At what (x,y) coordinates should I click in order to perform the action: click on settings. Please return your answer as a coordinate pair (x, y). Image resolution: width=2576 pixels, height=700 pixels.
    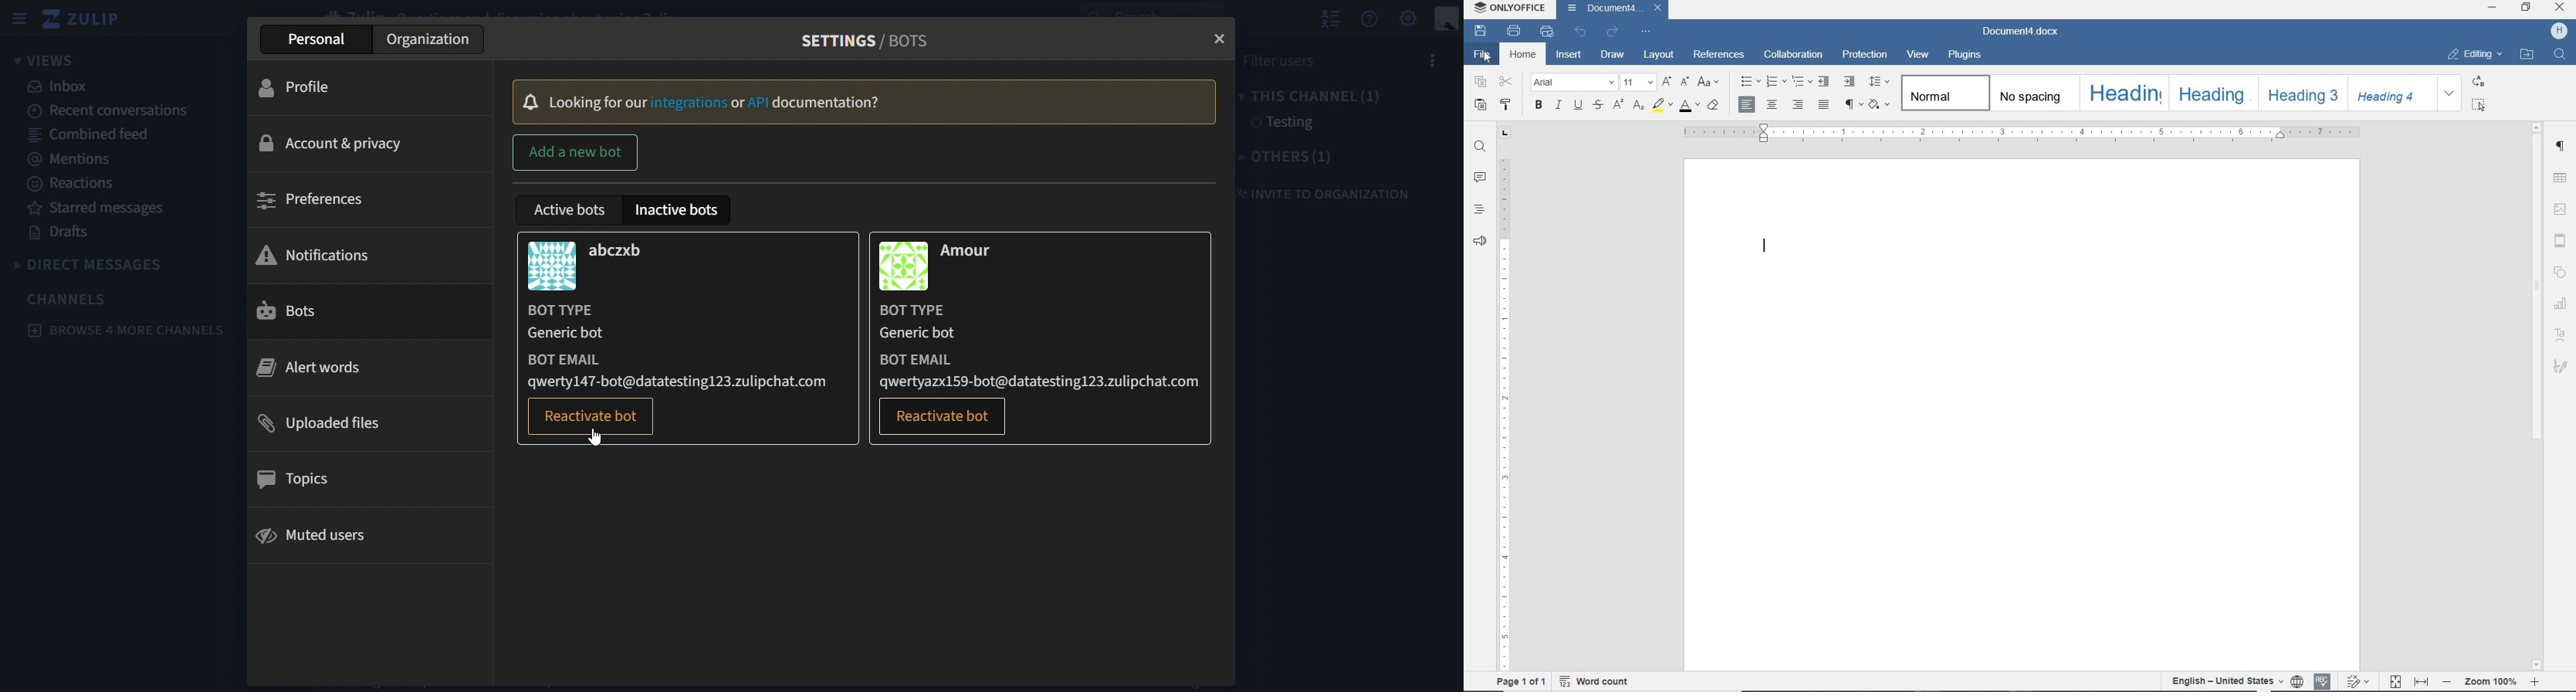
    Looking at the image, I should click on (1410, 17).